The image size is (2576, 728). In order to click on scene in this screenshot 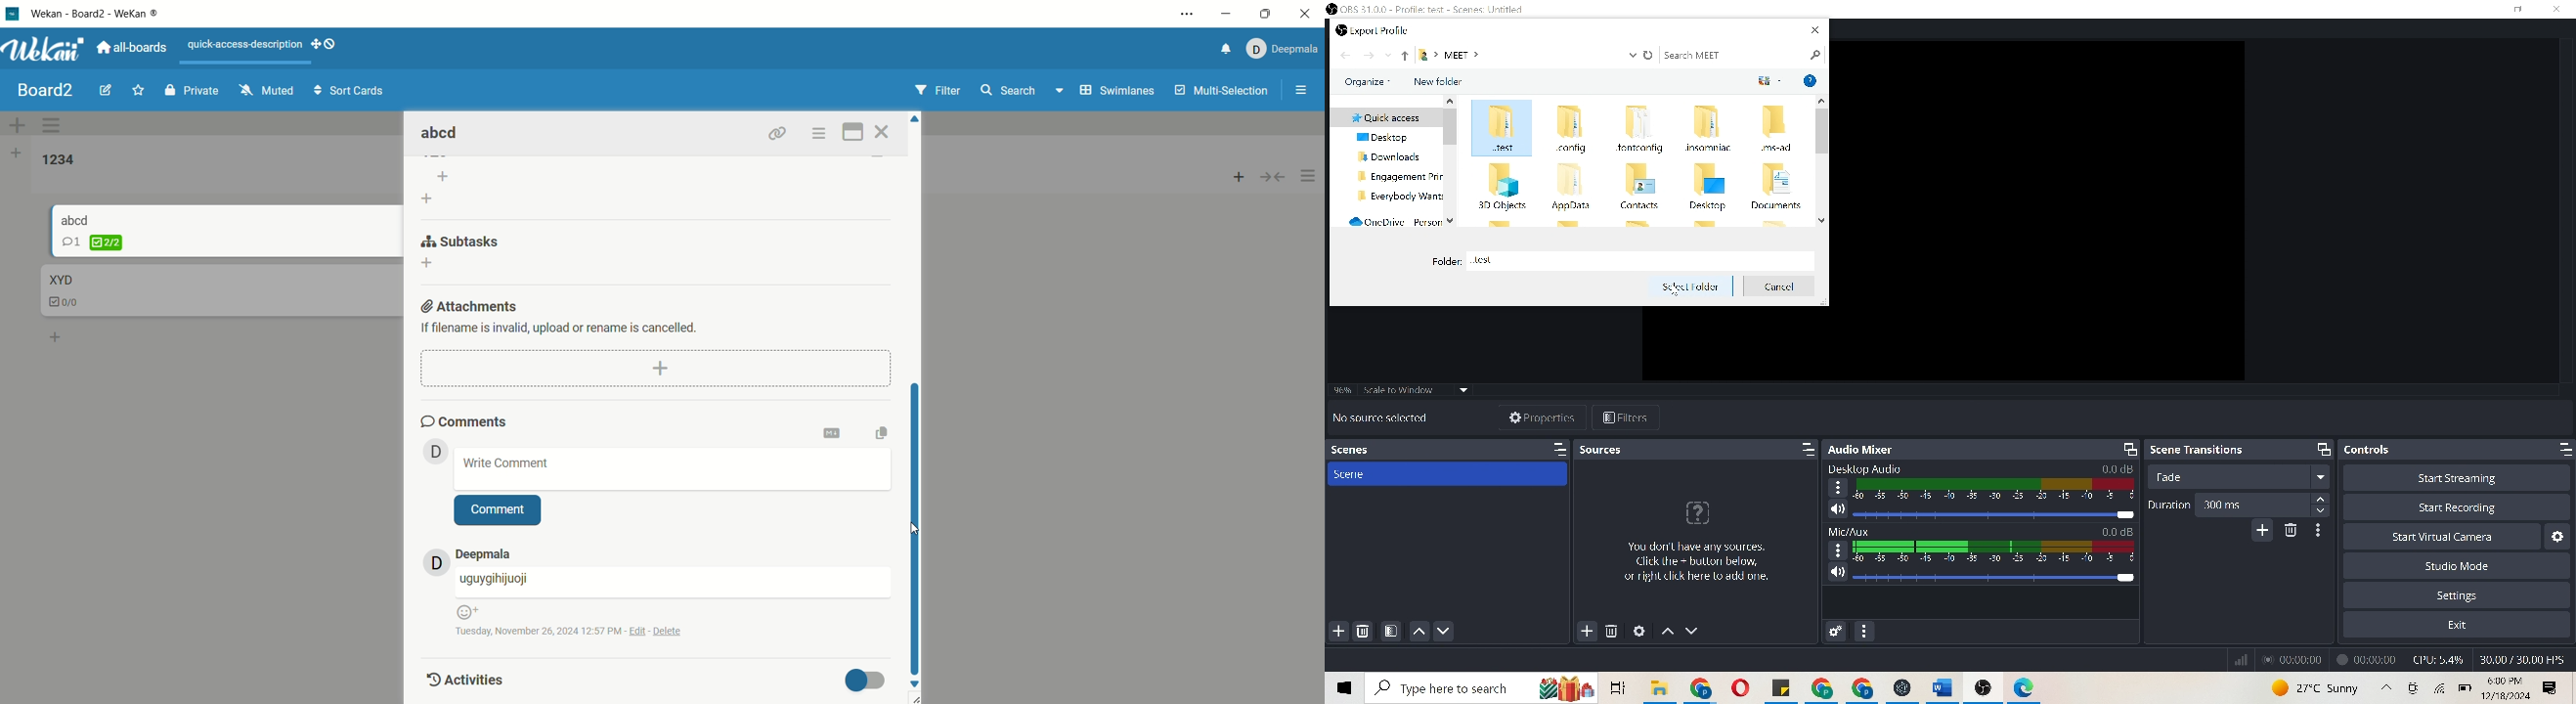, I will do `click(1450, 476)`.